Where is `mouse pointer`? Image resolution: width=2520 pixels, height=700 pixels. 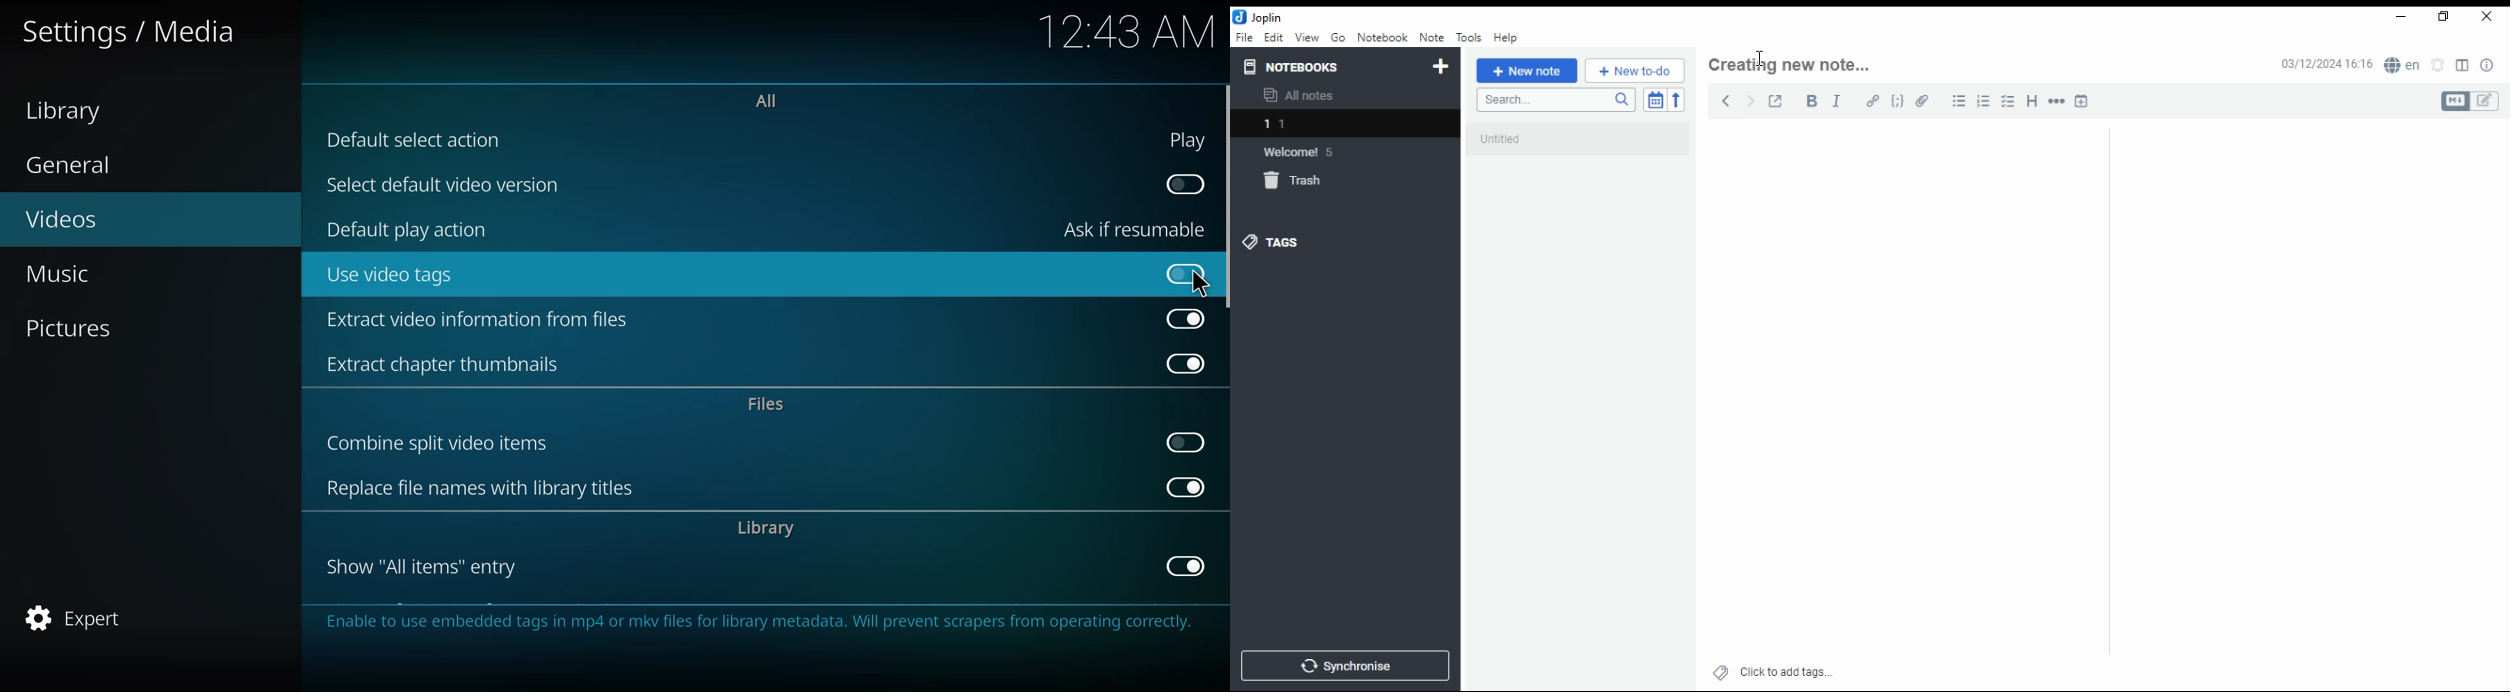 mouse pointer is located at coordinates (1757, 59).